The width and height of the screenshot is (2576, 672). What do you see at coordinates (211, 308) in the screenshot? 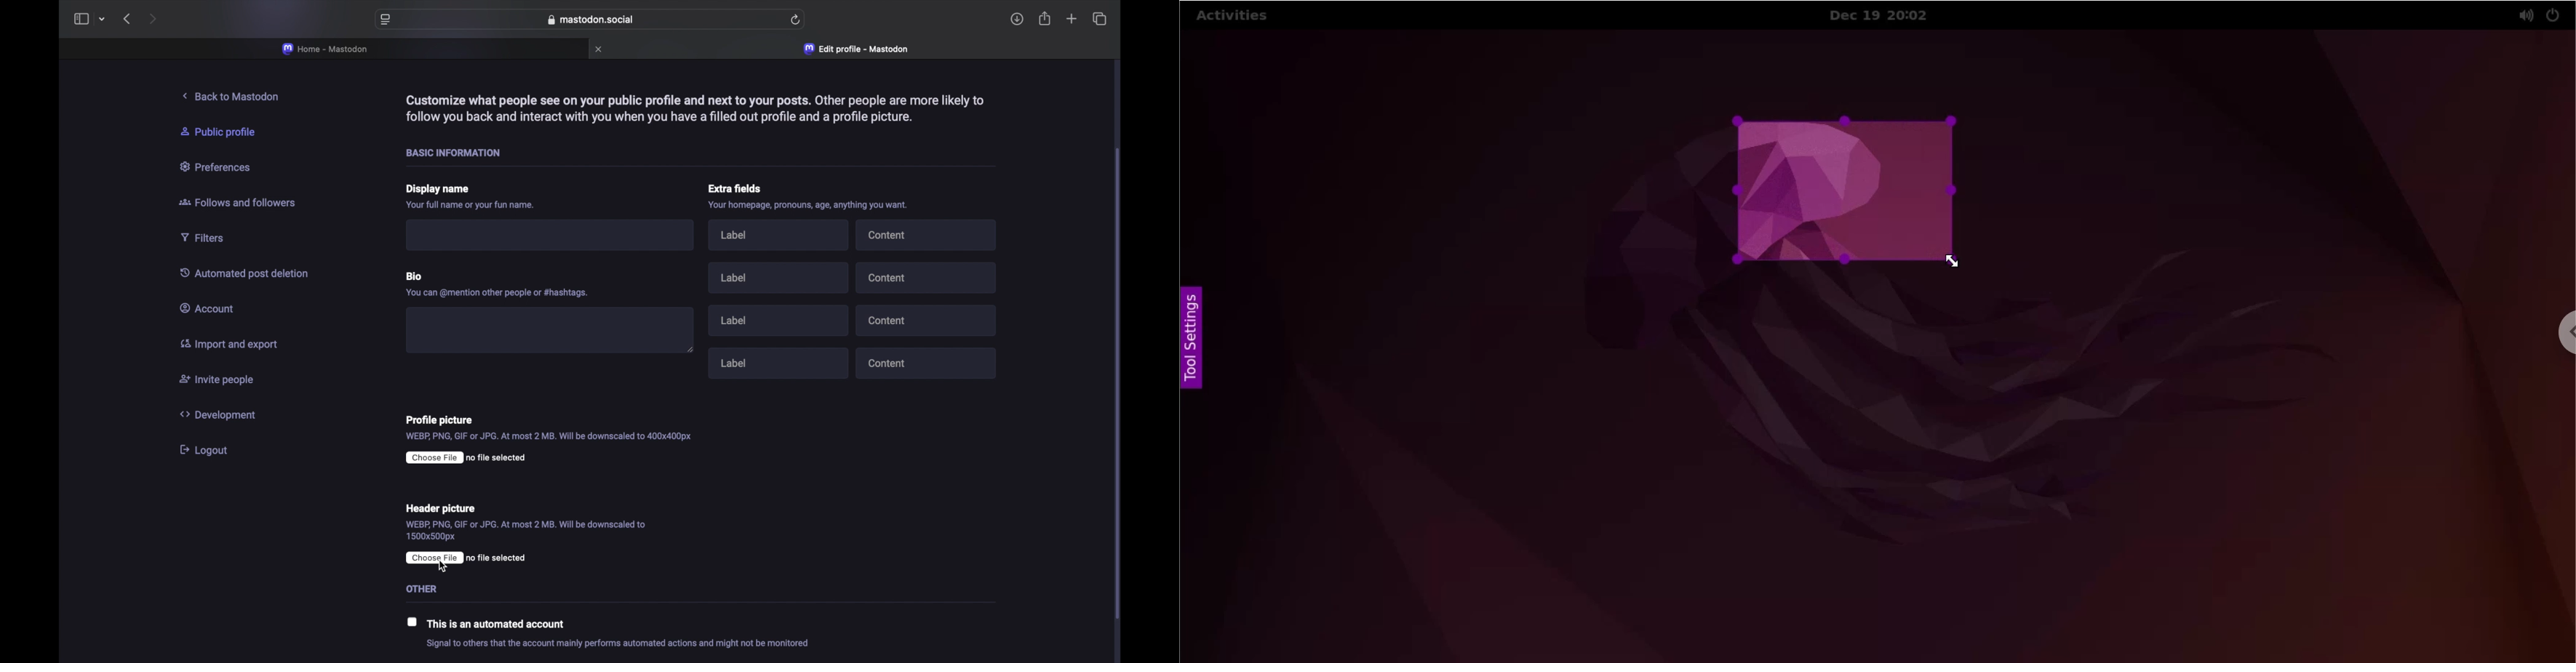
I see `account` at bounding box center [211, 308].